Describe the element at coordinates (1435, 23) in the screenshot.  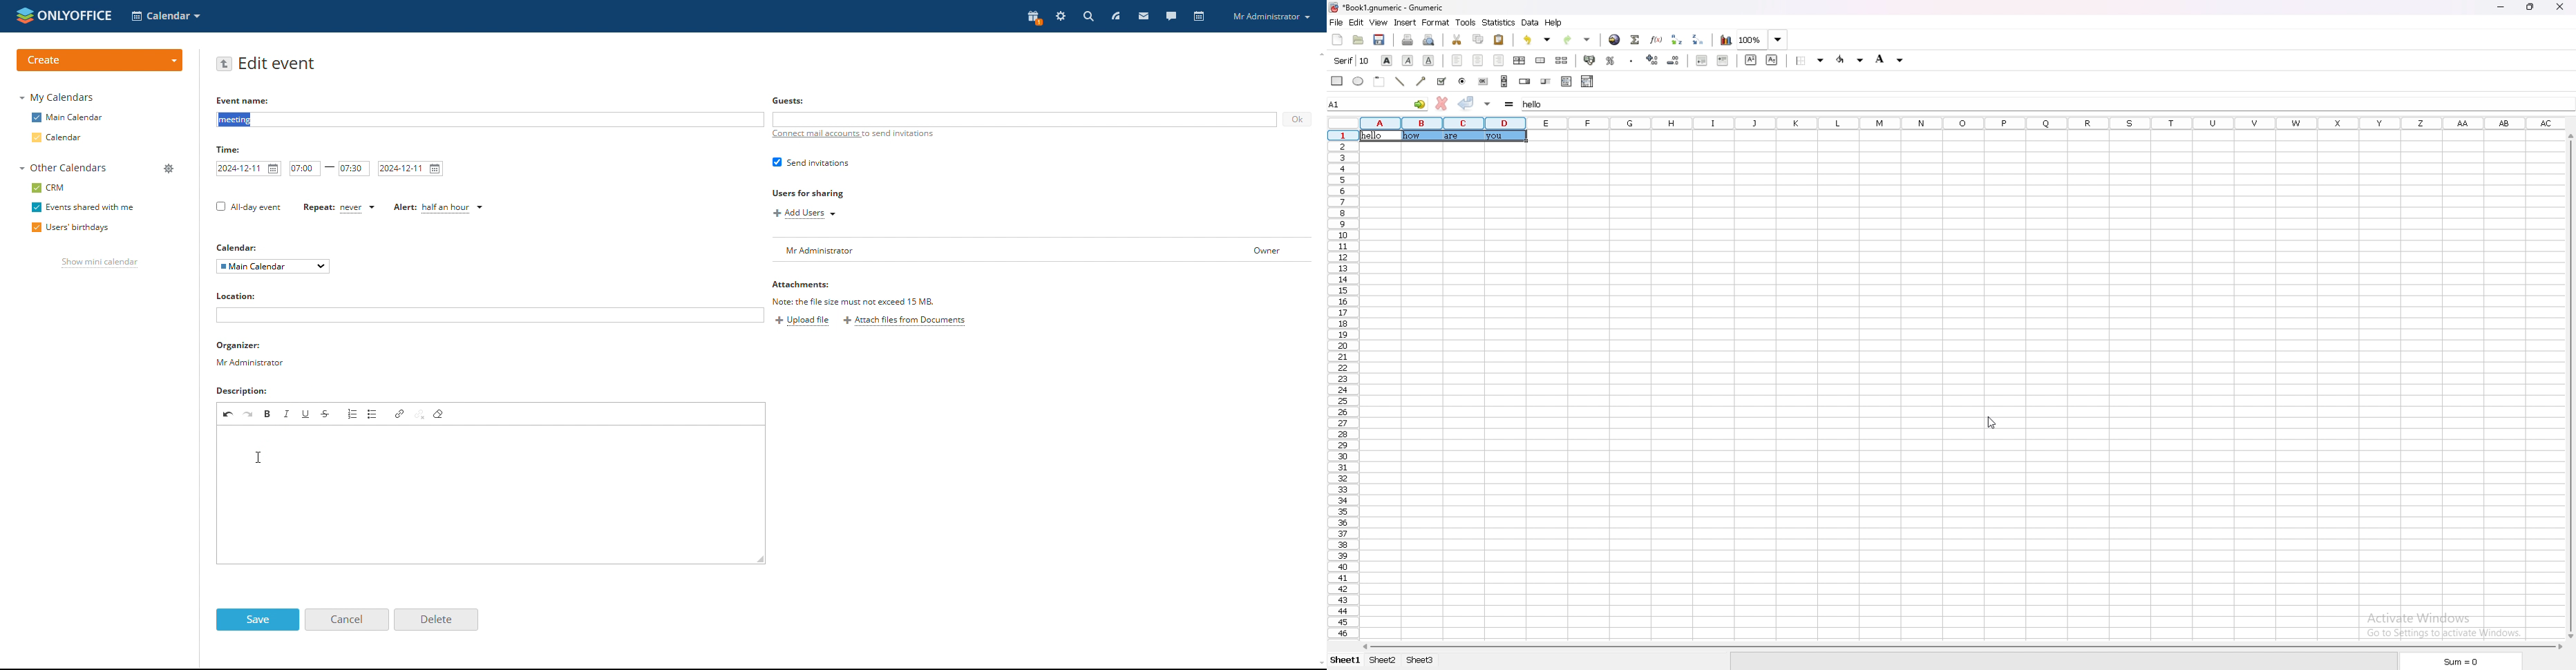
I see `format` at that location.